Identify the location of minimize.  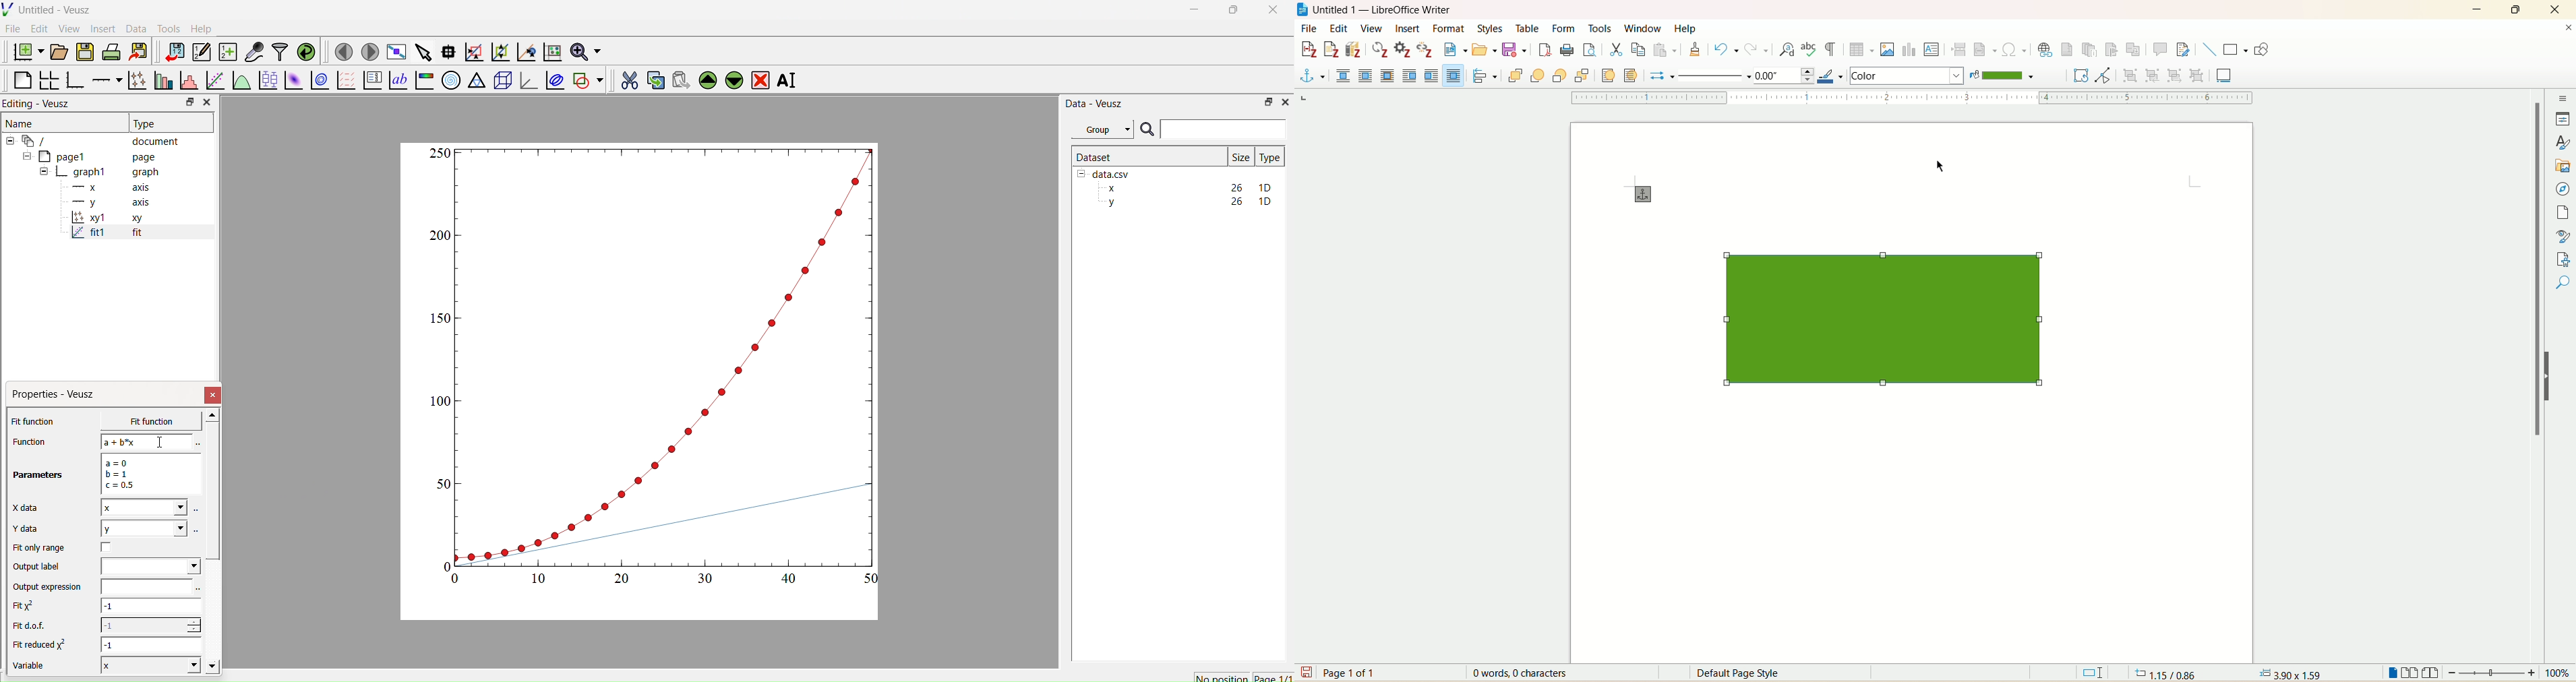
(2478, 10).